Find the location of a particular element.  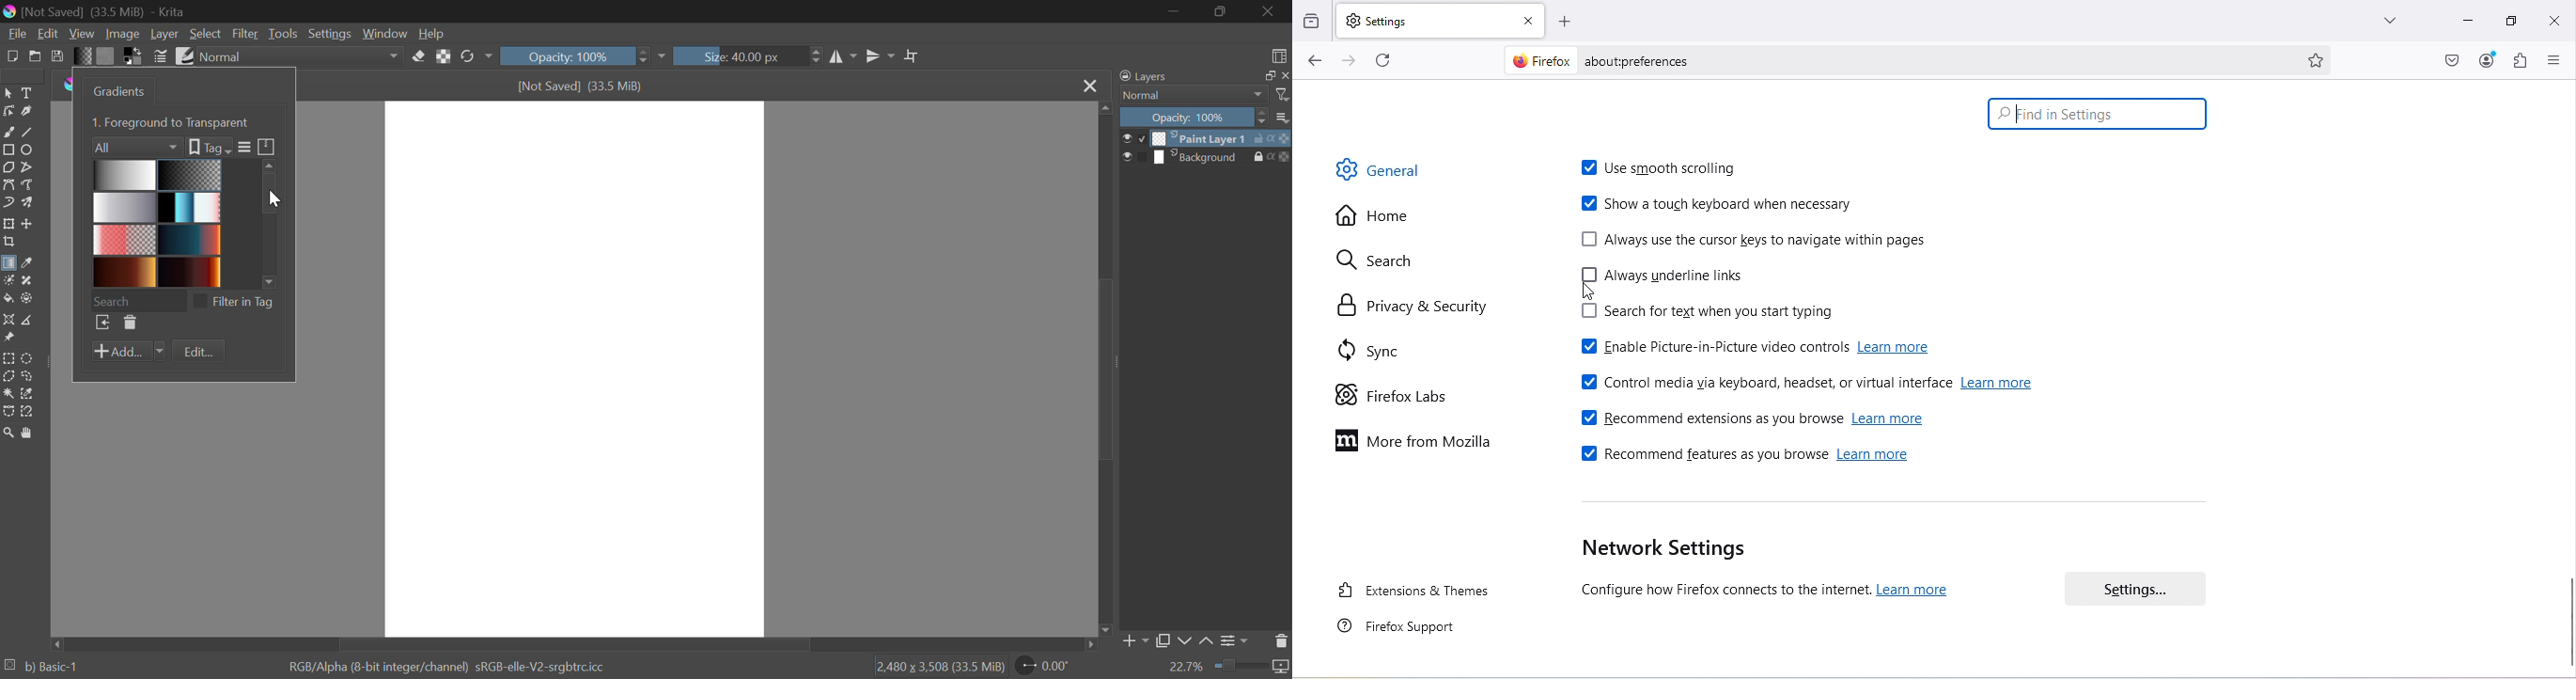

Edit is located at coordinates (48, 34).